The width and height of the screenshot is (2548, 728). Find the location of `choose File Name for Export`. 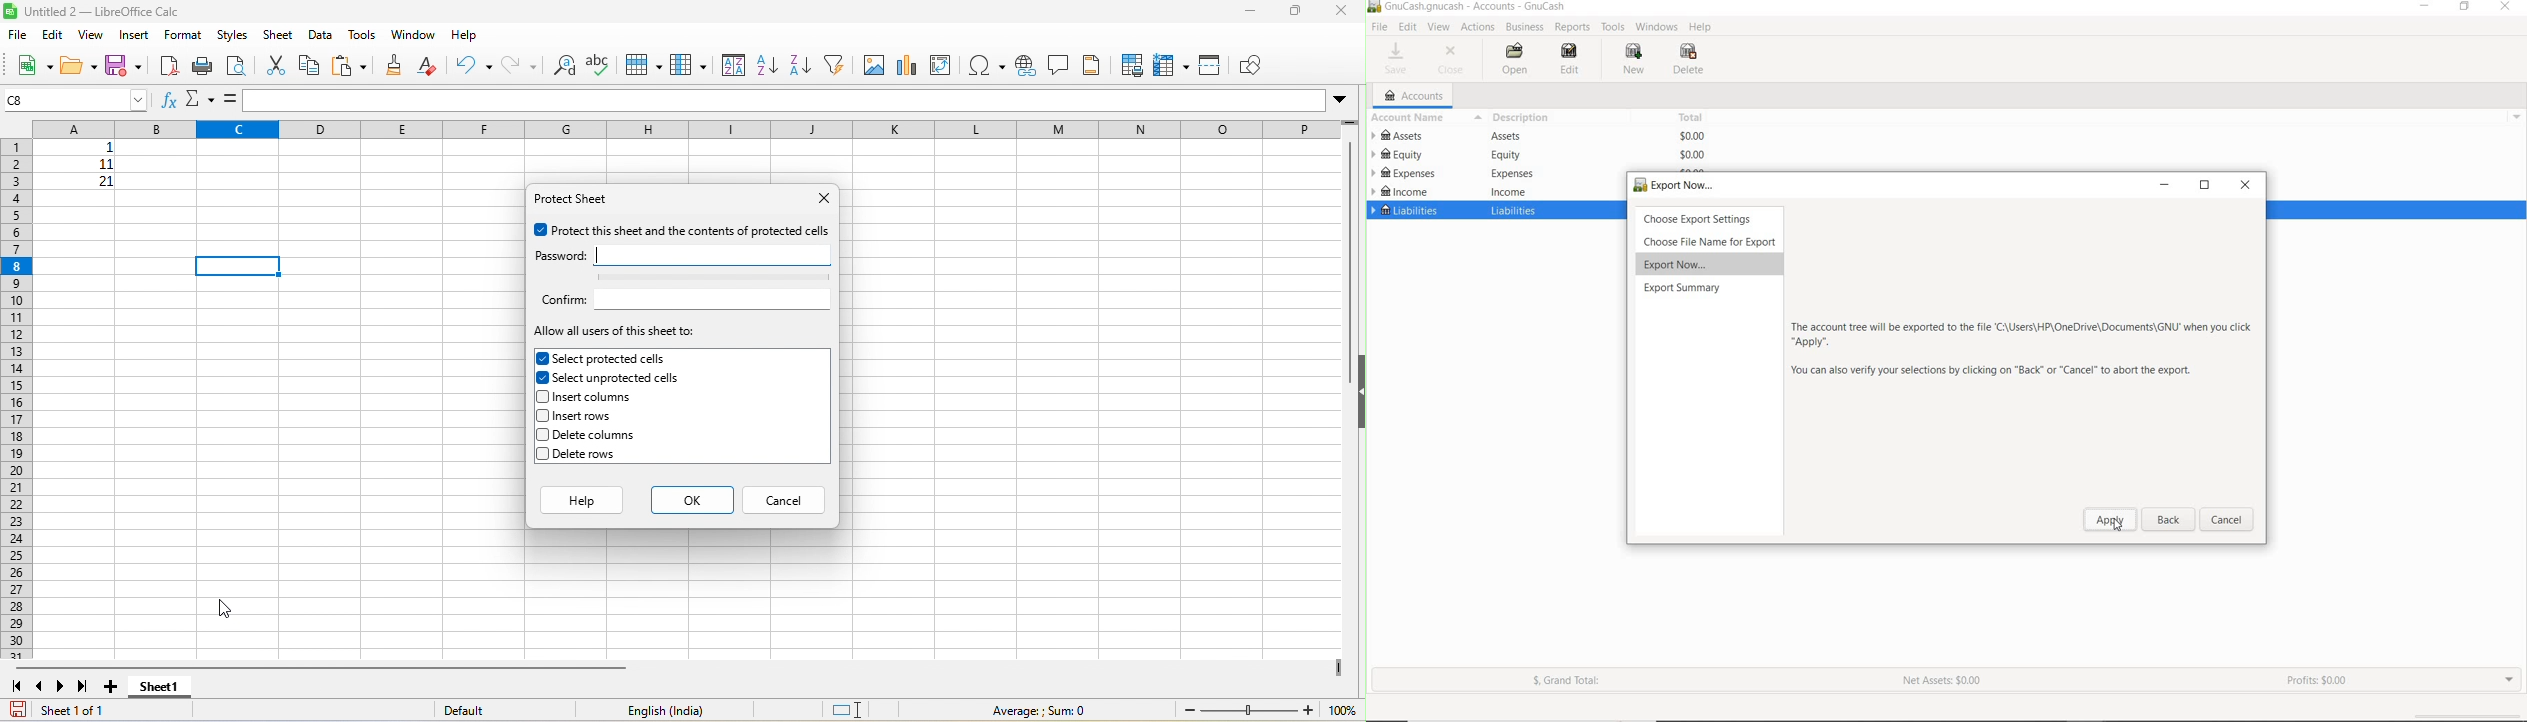

choose File Name for Export is located at coordinates (1707, 242).